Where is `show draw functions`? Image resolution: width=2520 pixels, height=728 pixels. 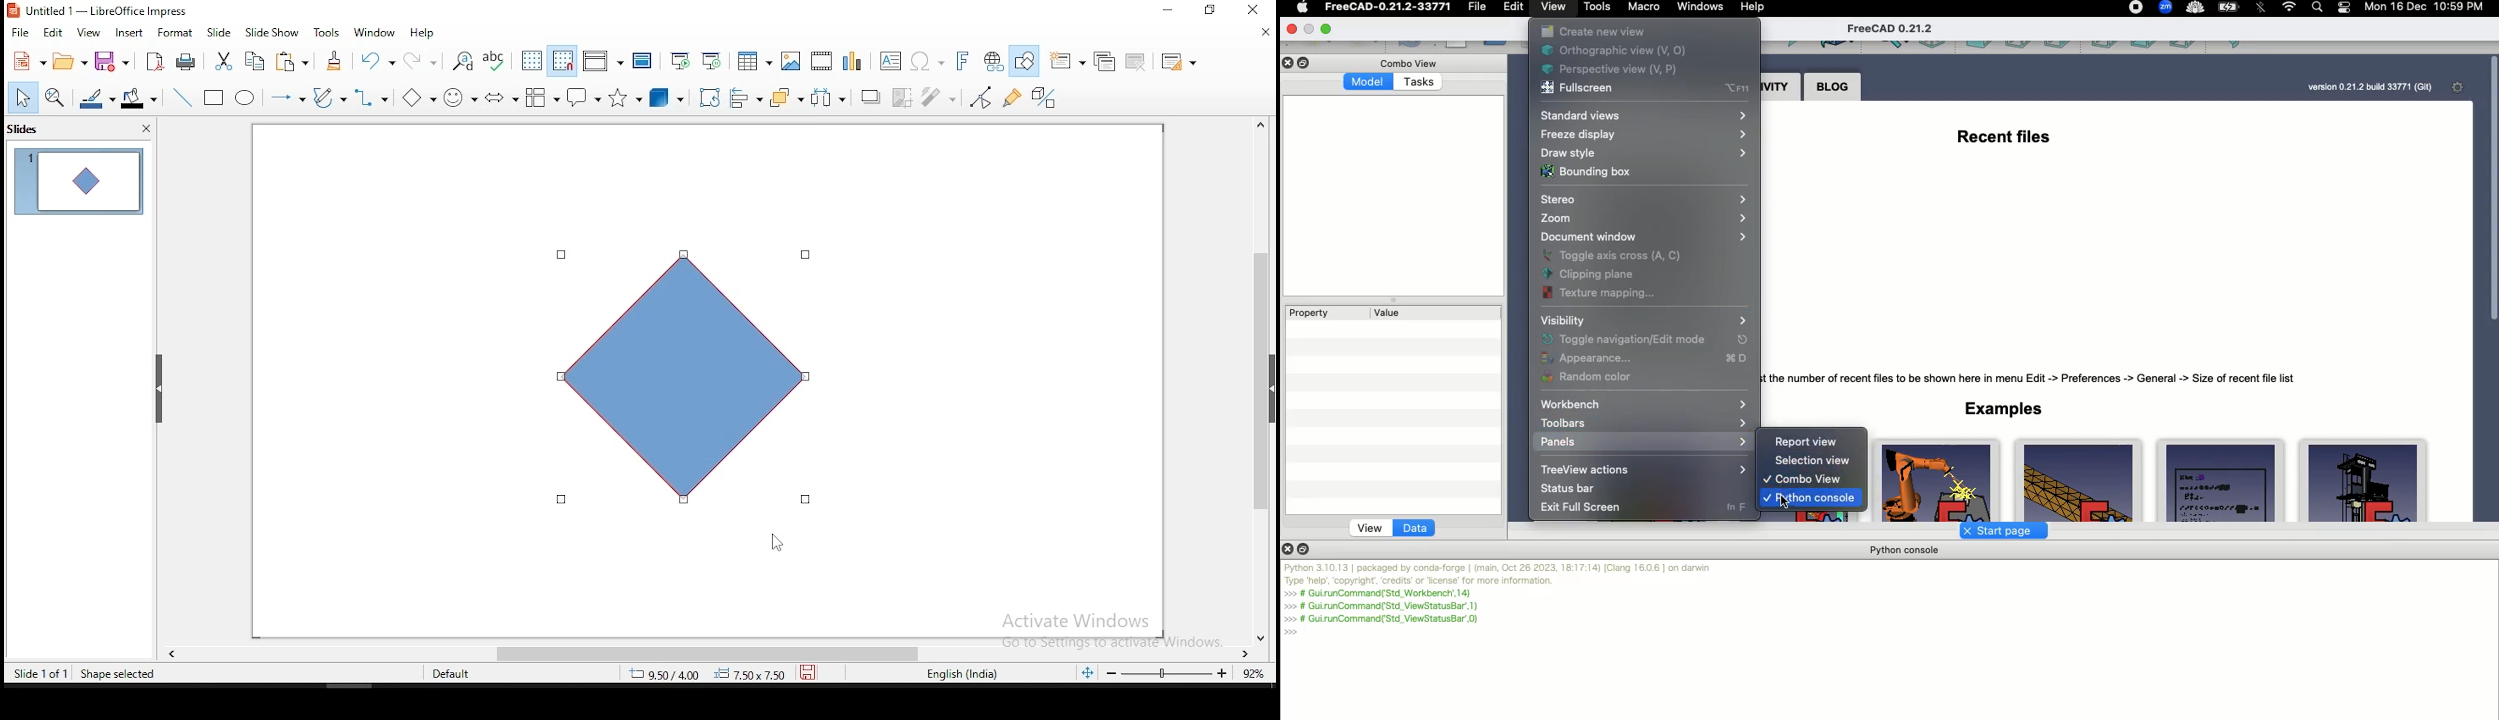 show draw functions is located at coordinates (1027, 60).